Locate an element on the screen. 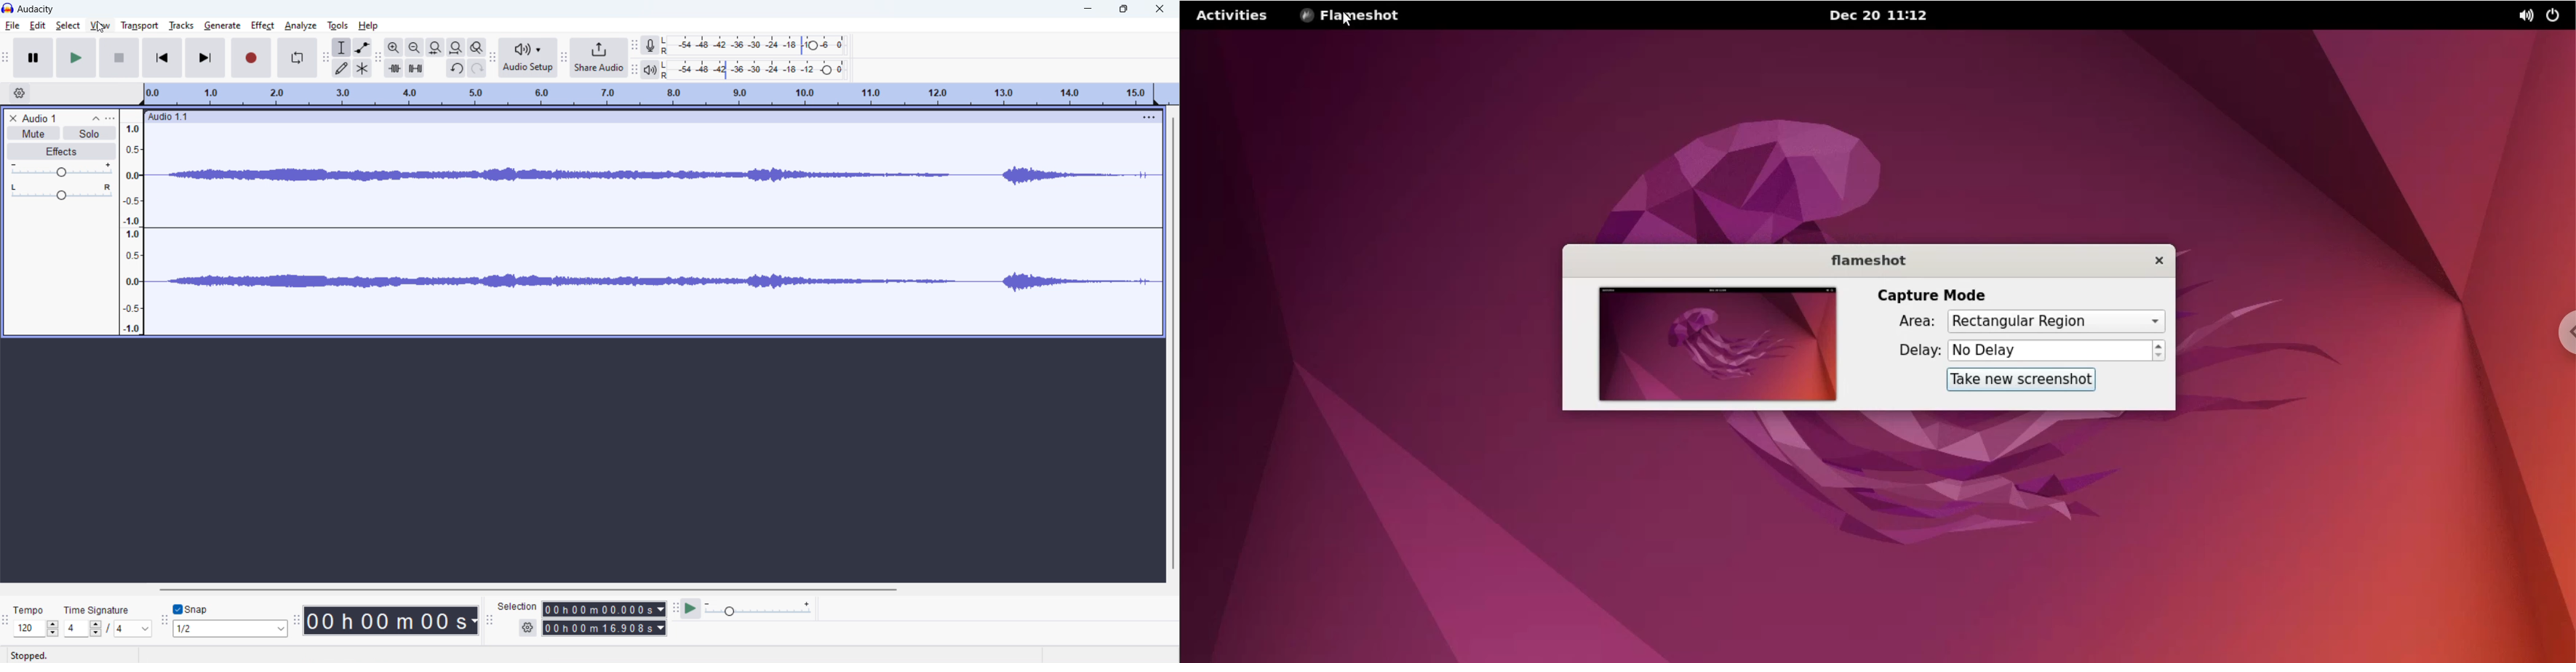 The height and width of the screenshot is (672, 2576). skip to start is located at coordinates (163, 58).